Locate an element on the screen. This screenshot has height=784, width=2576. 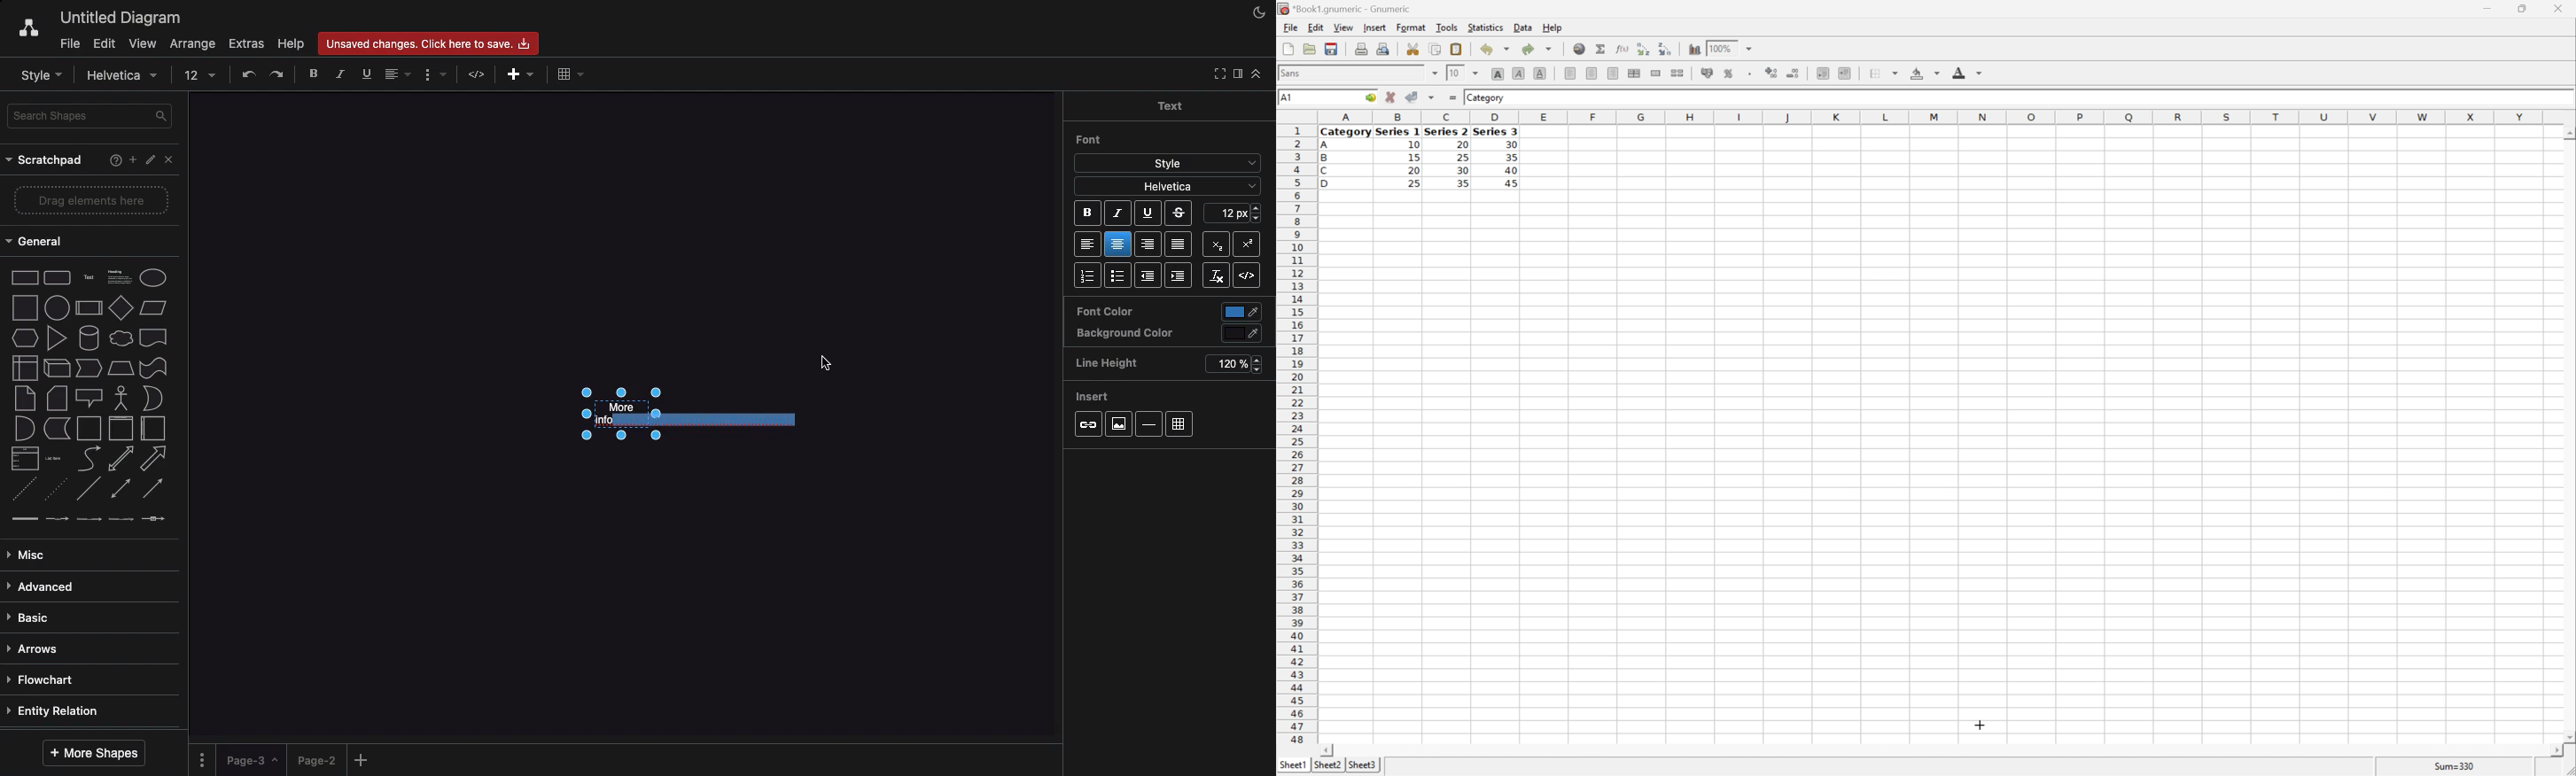
Scratchpad is located at coordinates (47, 161).